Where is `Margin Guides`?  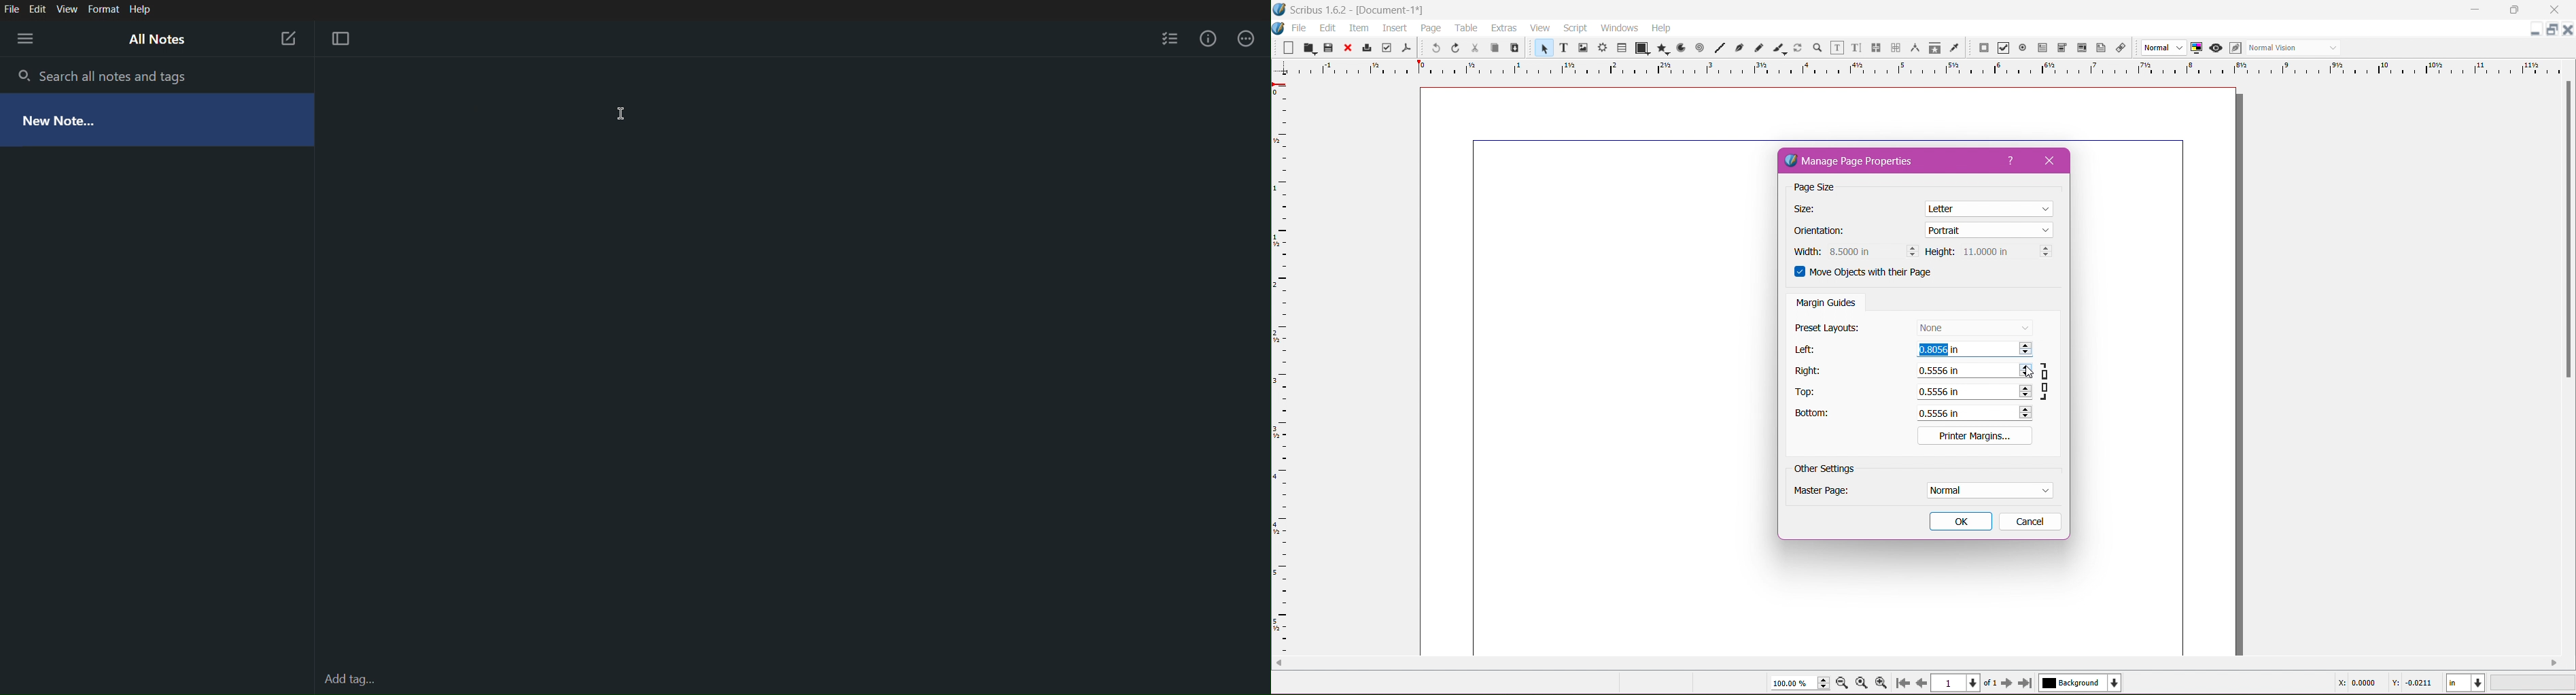 Margin Guides is located at coordinates (1826, 304).